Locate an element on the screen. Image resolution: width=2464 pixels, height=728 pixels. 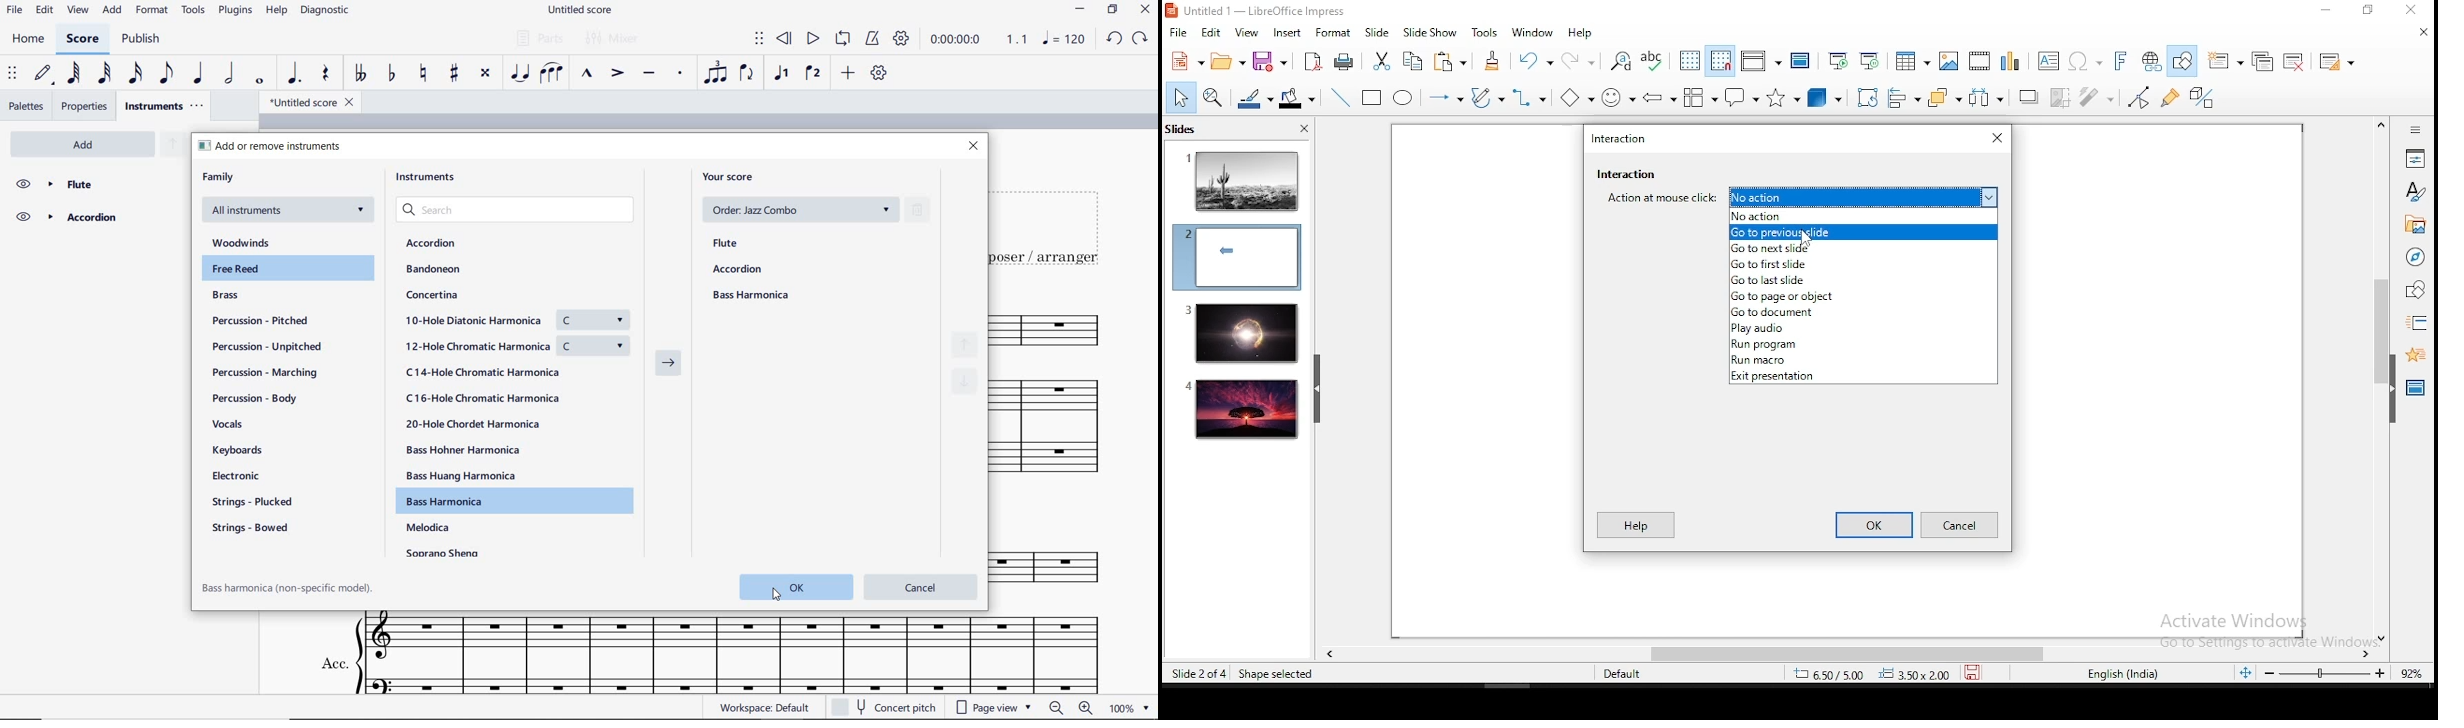
Activate Window}
- ry is located at coordinates (2247, 623).